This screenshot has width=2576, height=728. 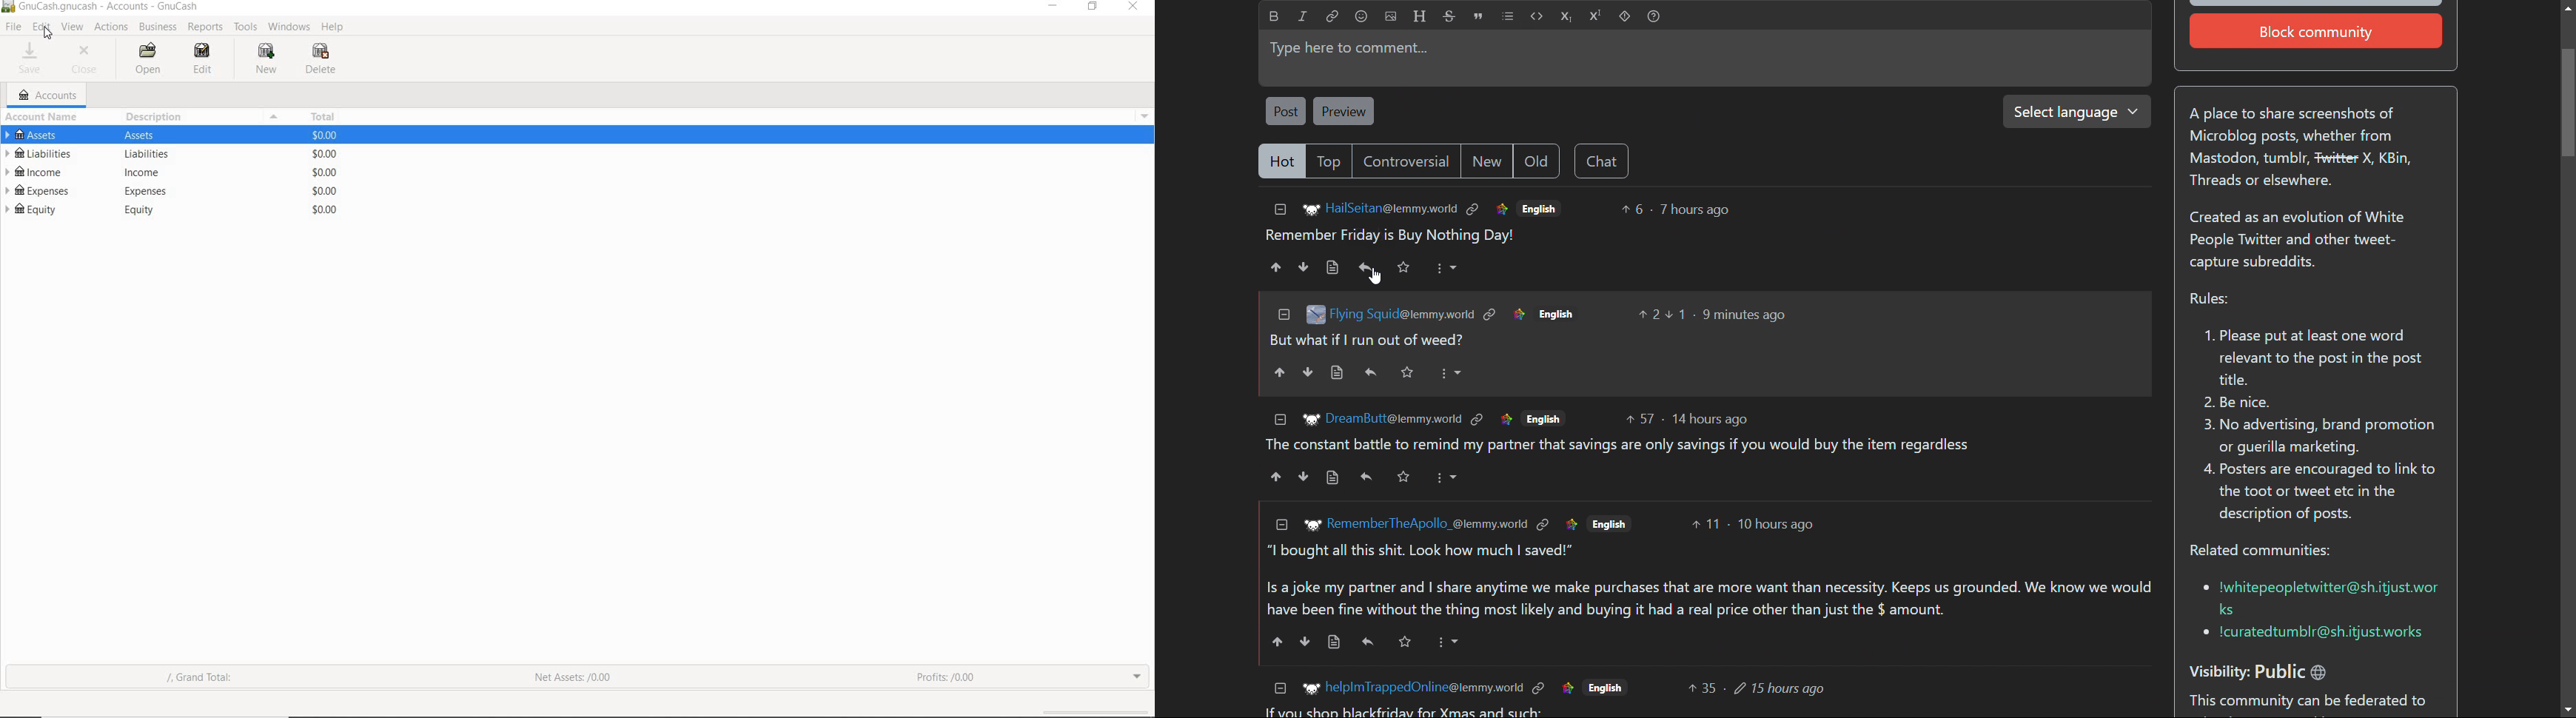 I want to click on old, so click(x=1536, y=161).